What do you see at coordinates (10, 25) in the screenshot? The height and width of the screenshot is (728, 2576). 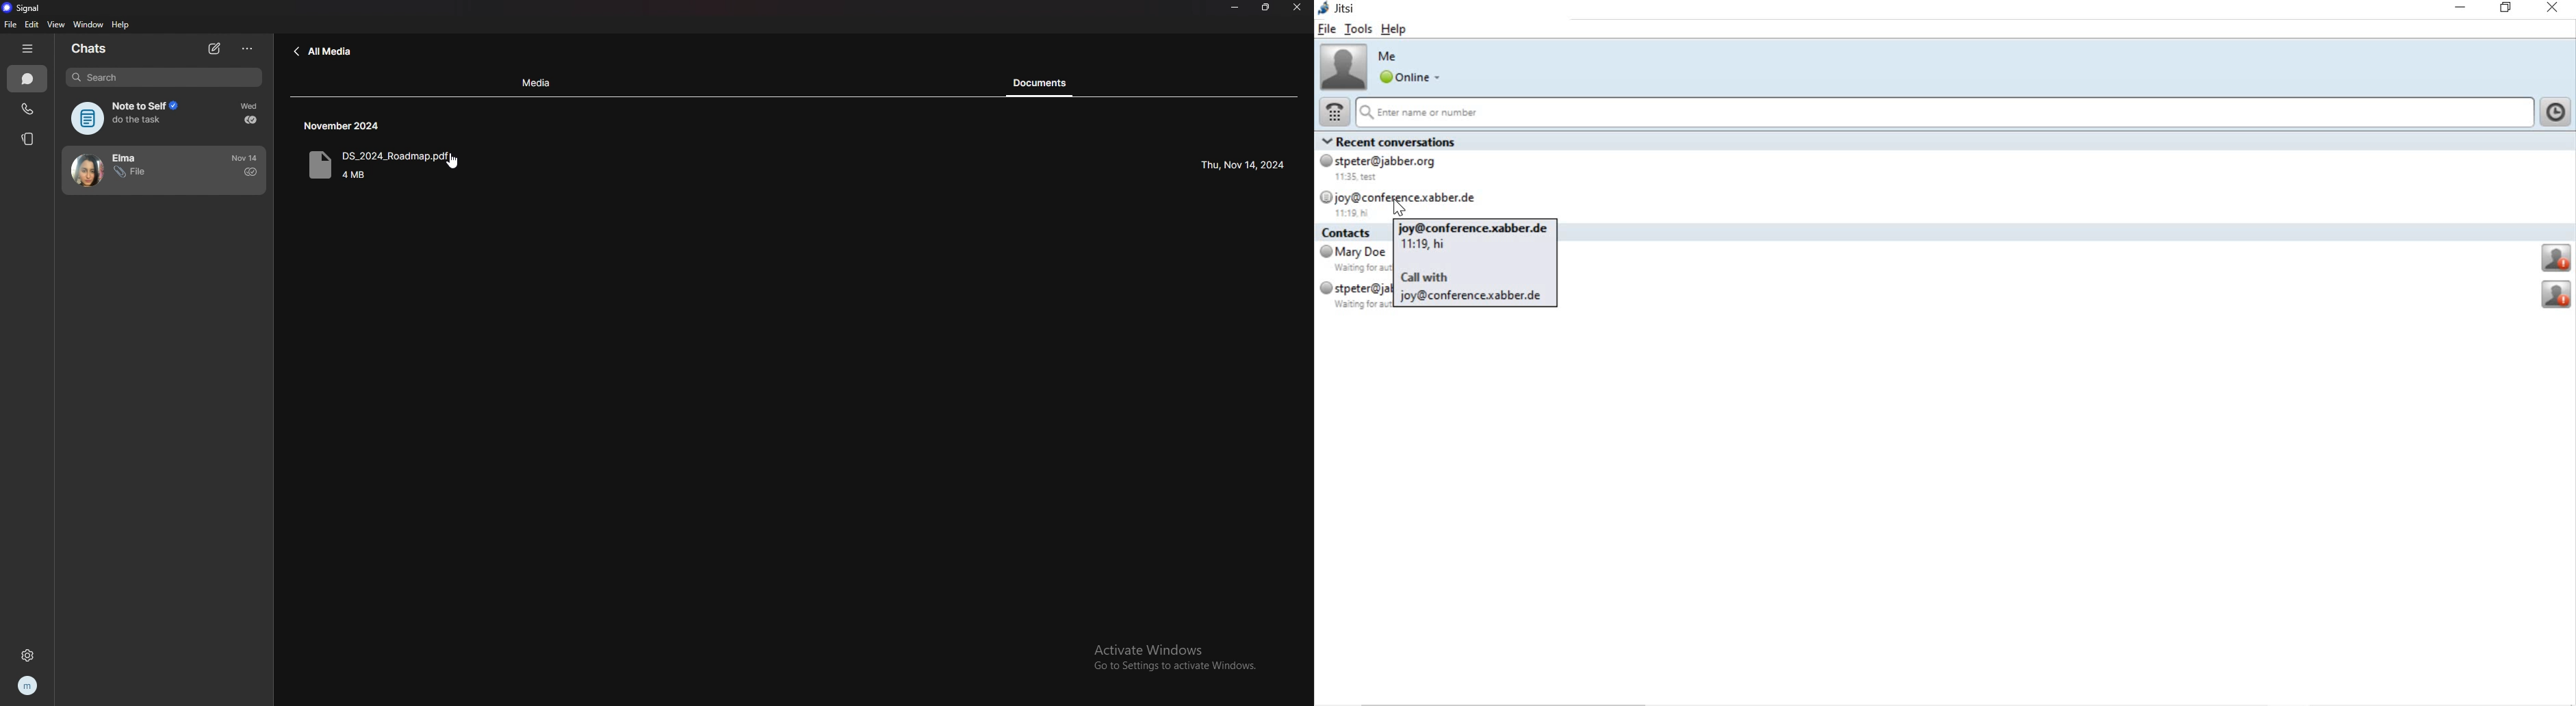 I see `file` at bounding box center [10, 25].